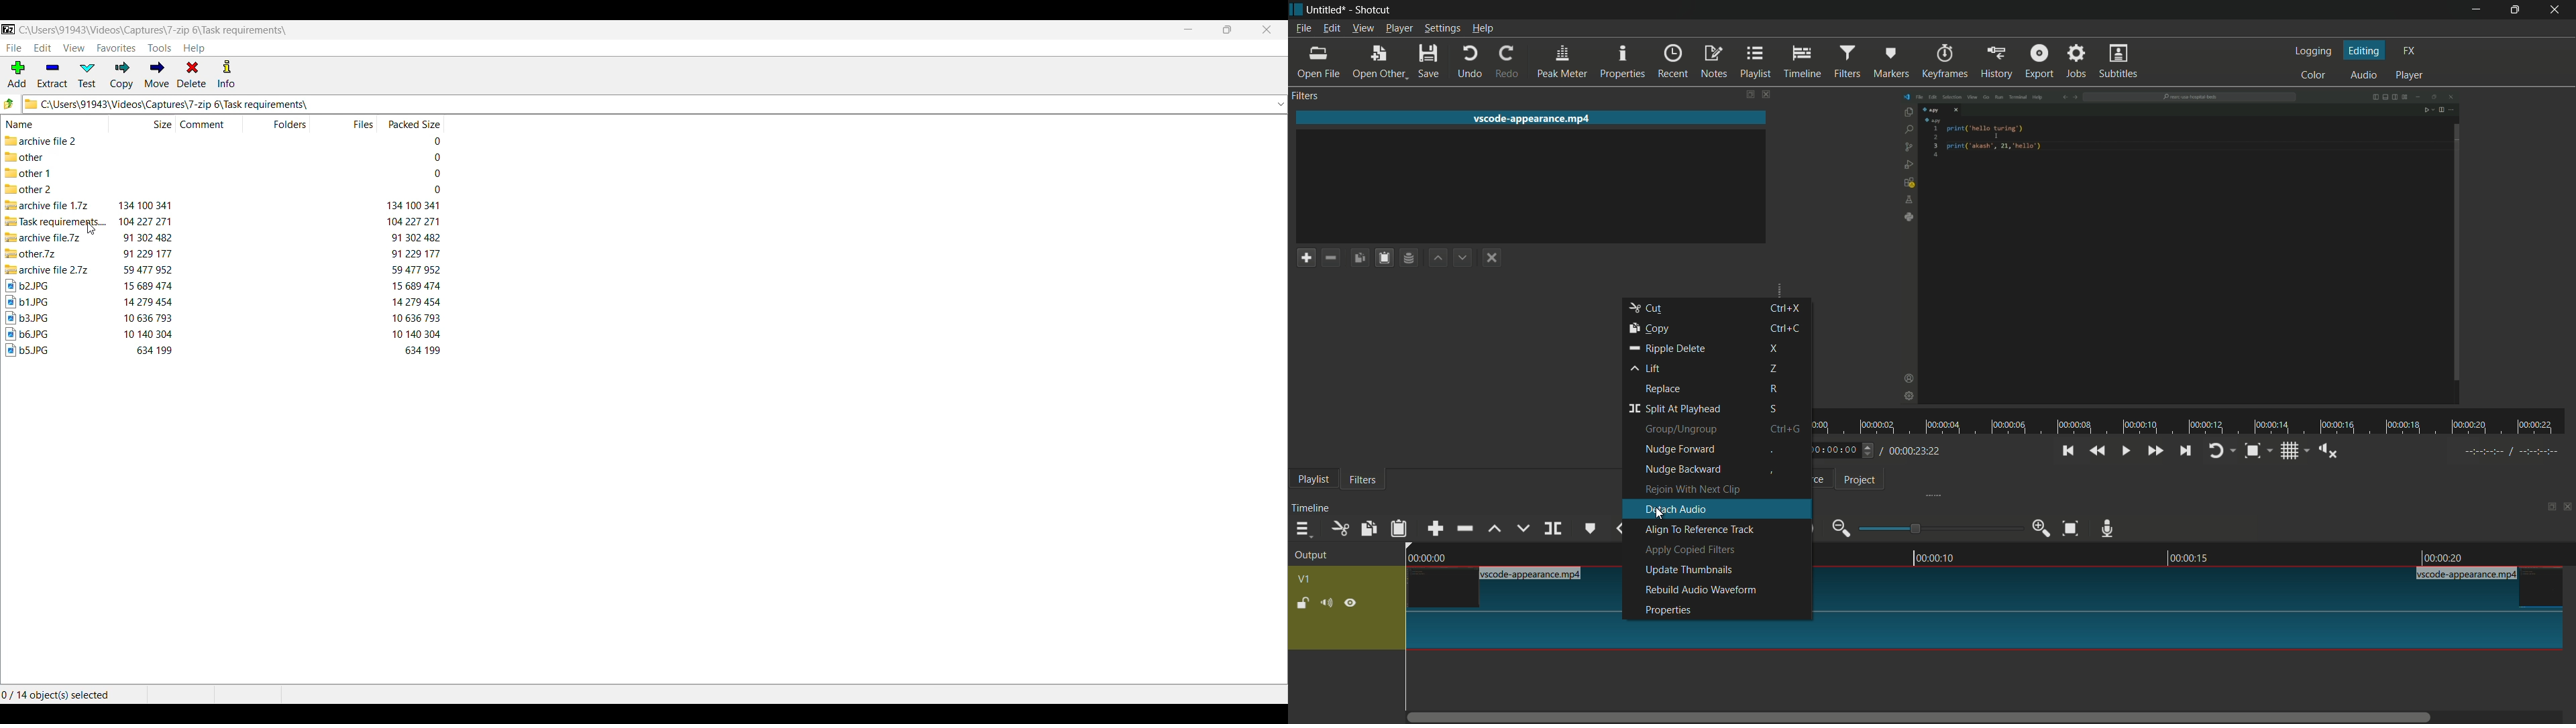  Describe the element at coordinates (1326, 603) in the screenshot. I see `mute` at that location.